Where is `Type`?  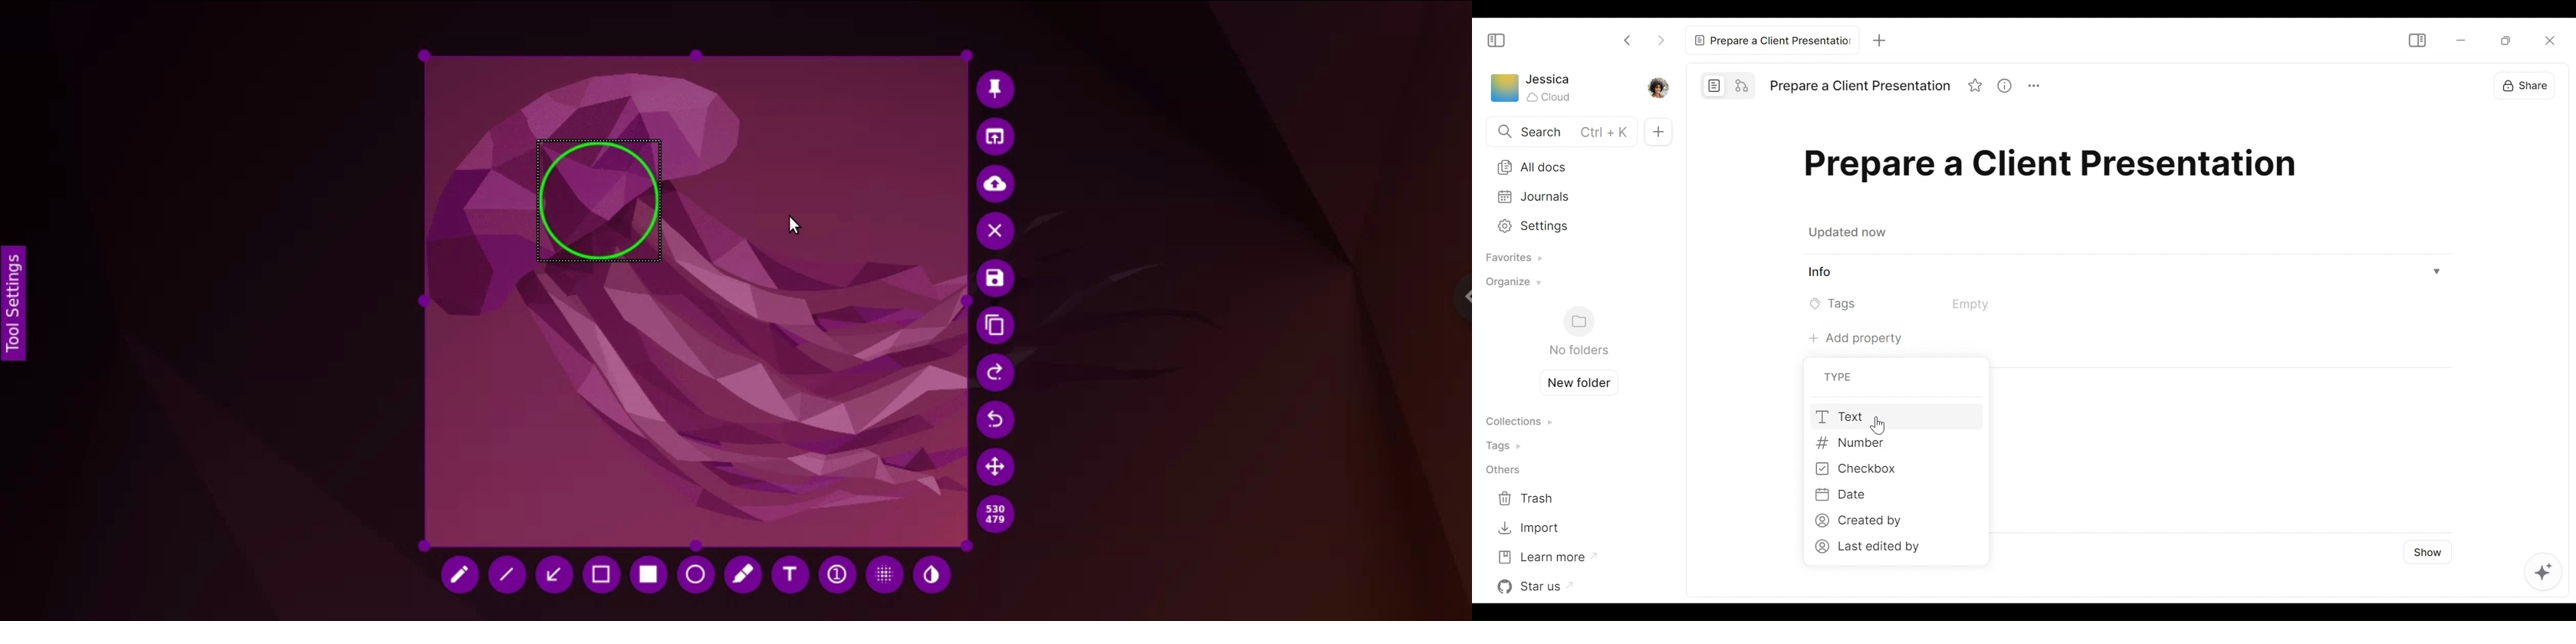 Type is located at coordinates (1837, 378).